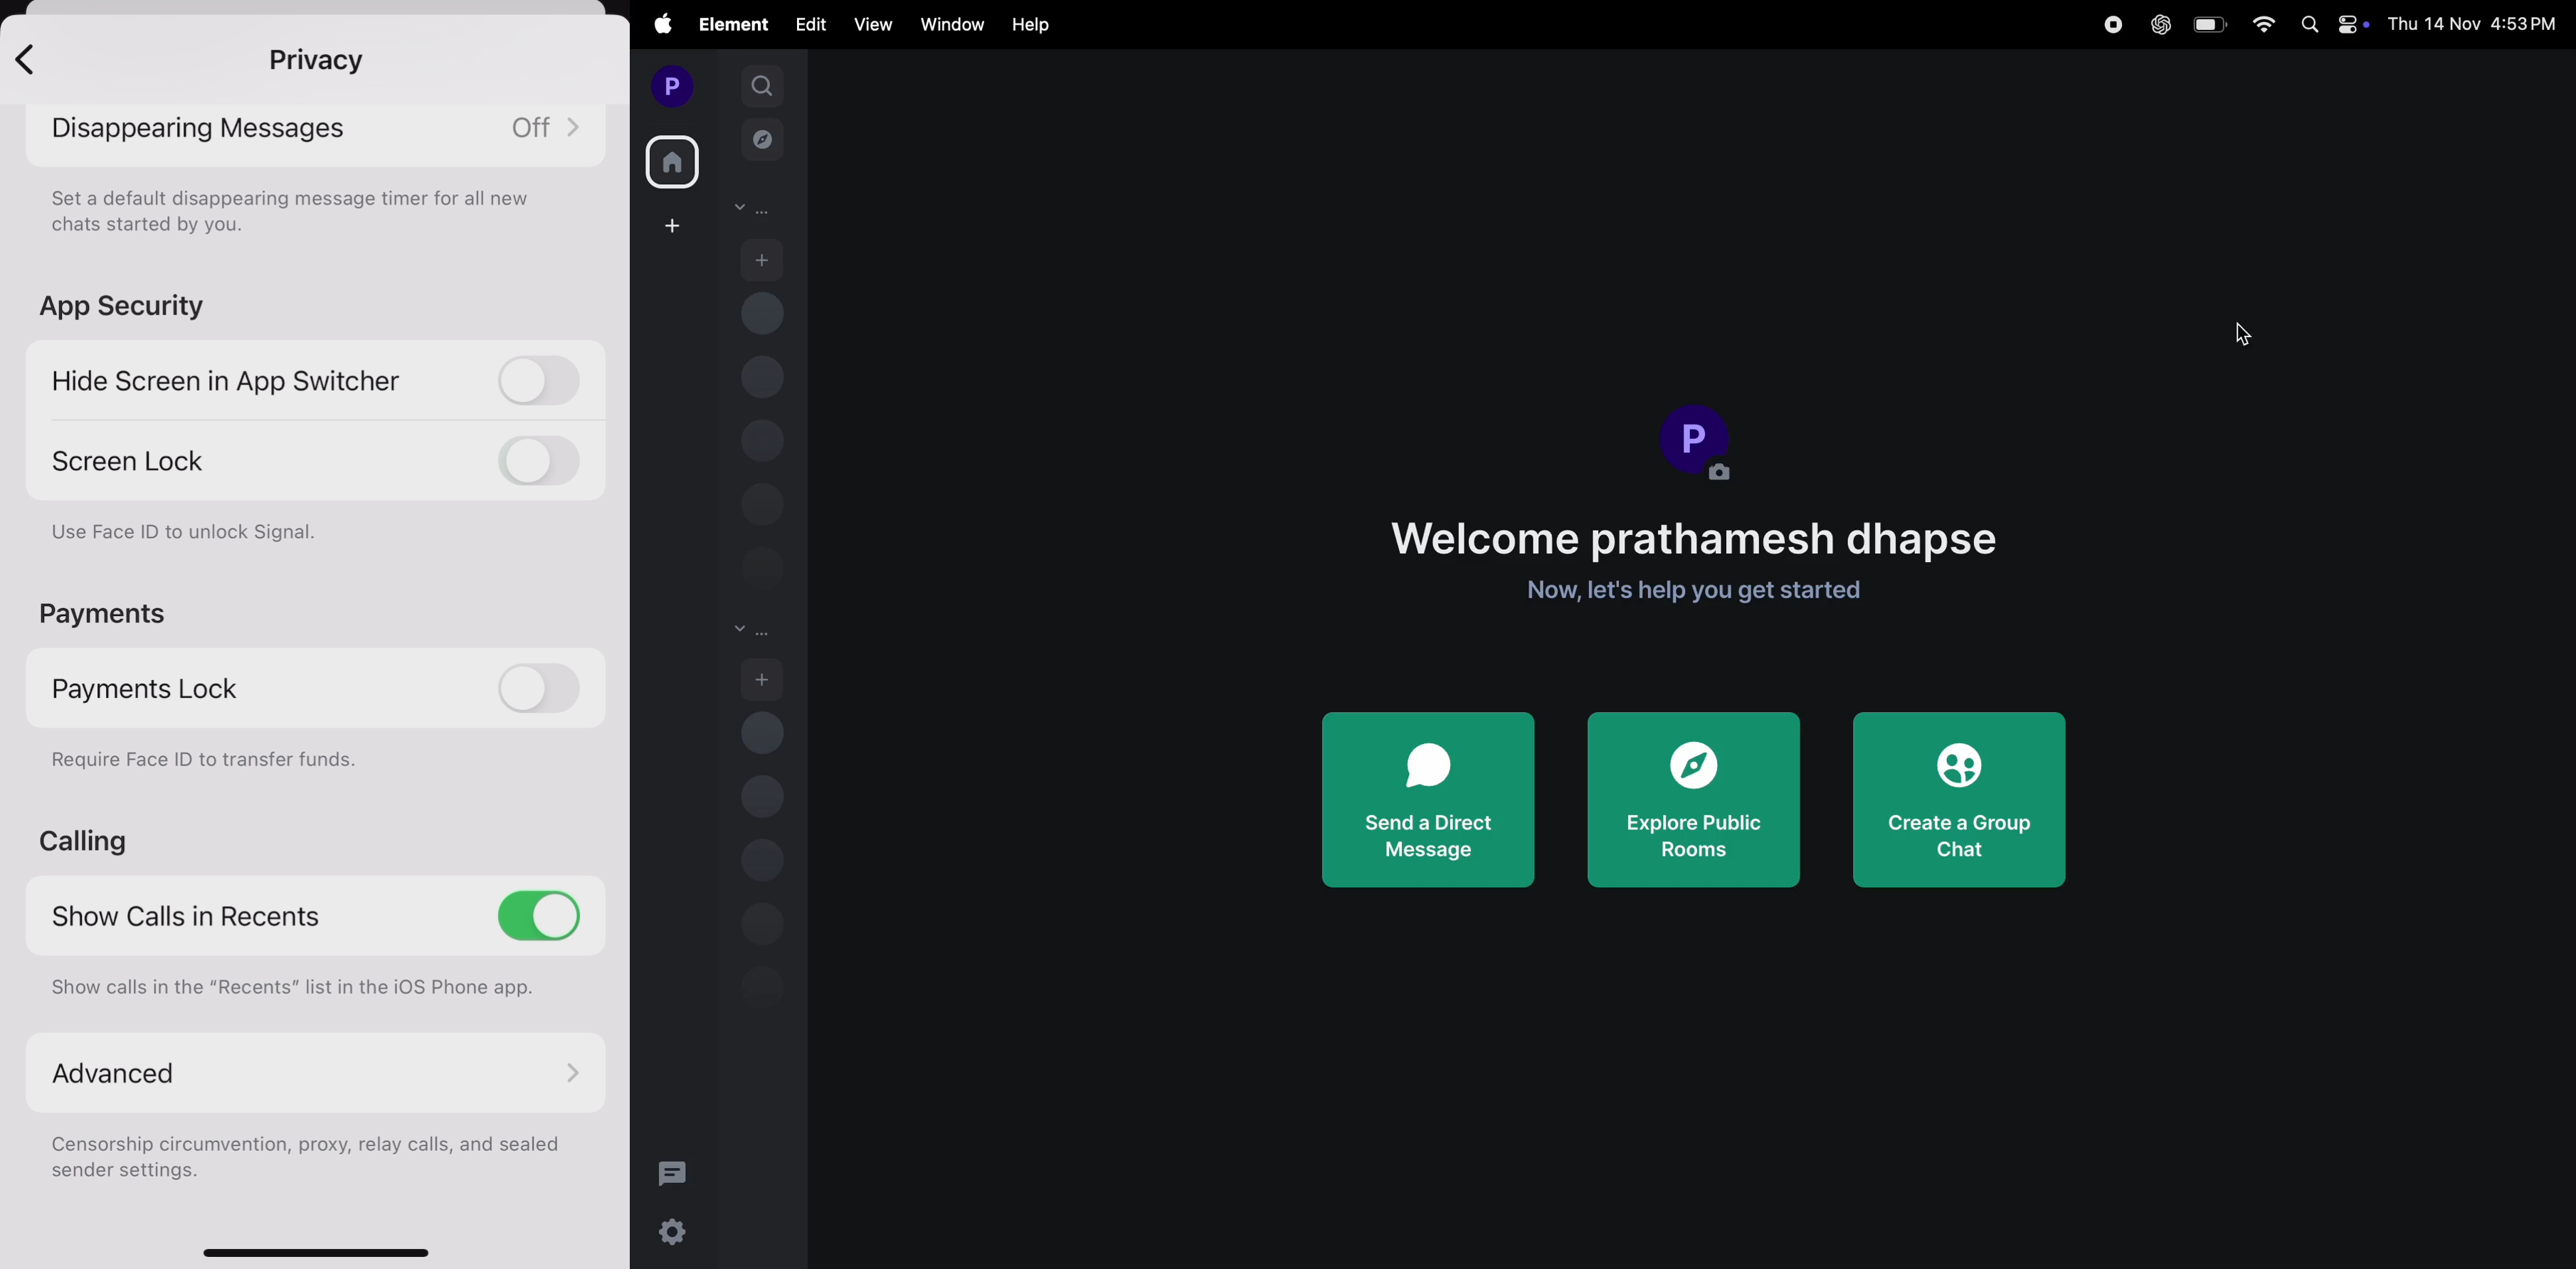 The width and height of the screenshot is (2576, 1288). I want to click on create workspace, so click(668, 225).